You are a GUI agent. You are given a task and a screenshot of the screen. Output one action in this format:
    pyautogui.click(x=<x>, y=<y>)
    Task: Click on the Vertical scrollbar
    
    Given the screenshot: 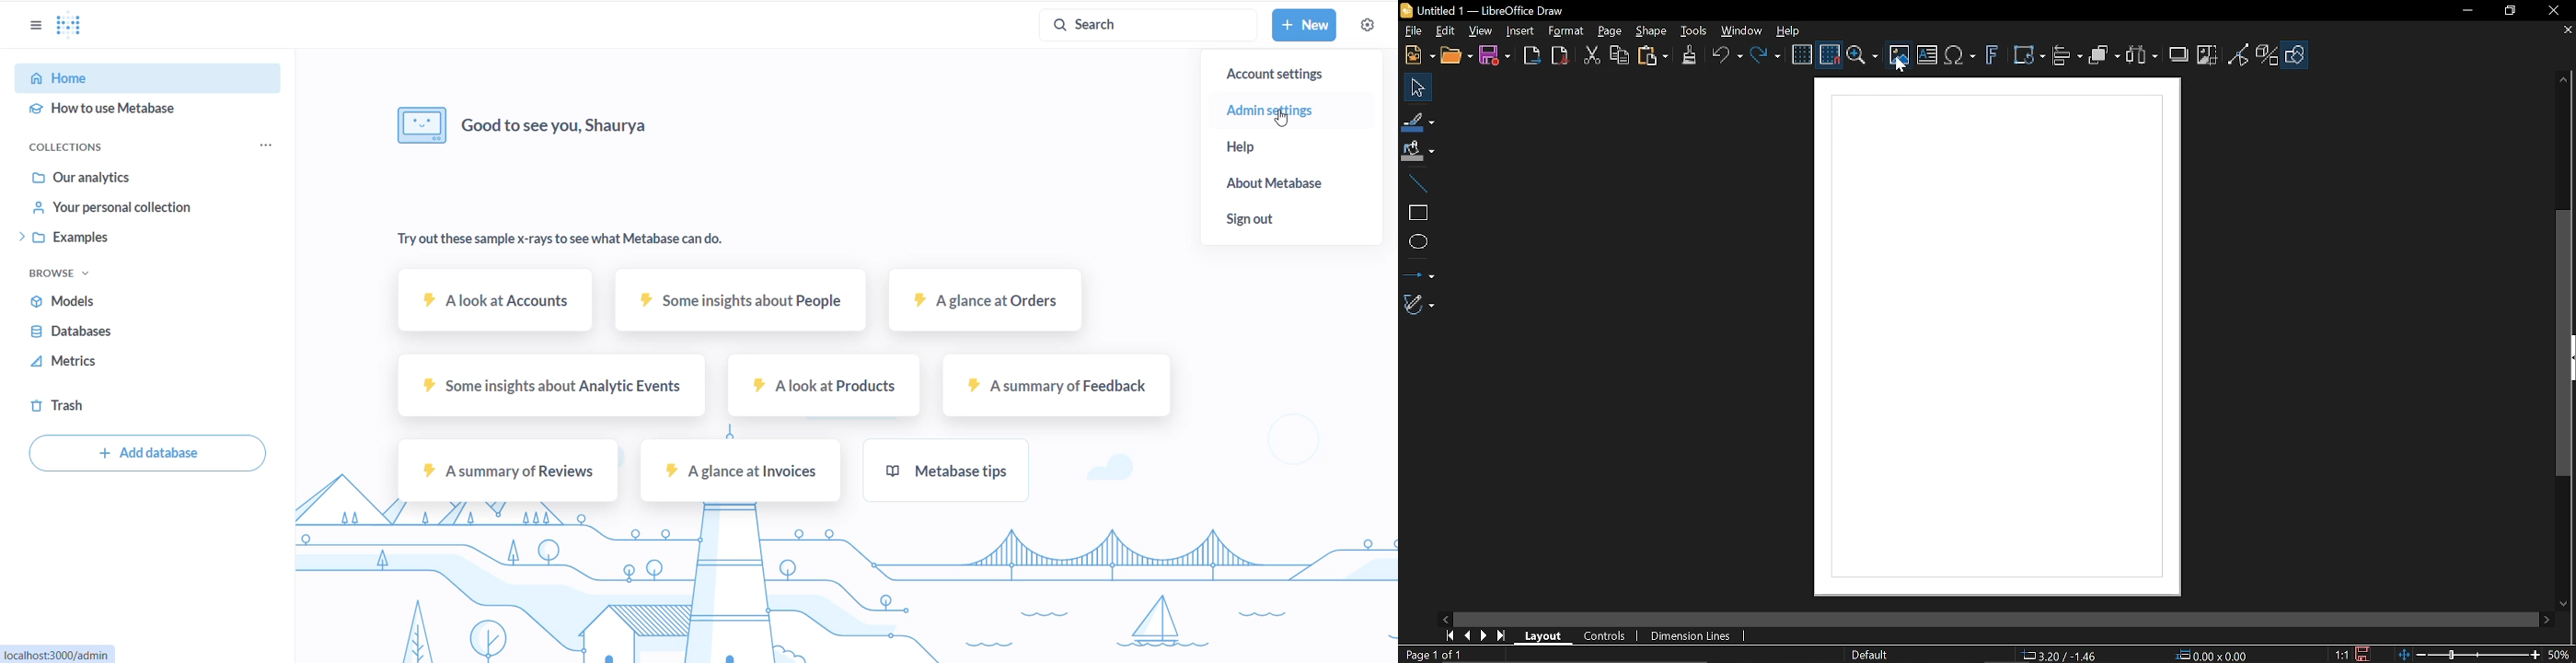 What is the action you would take?
    pyautogui.click(x=2565, y=343)
    